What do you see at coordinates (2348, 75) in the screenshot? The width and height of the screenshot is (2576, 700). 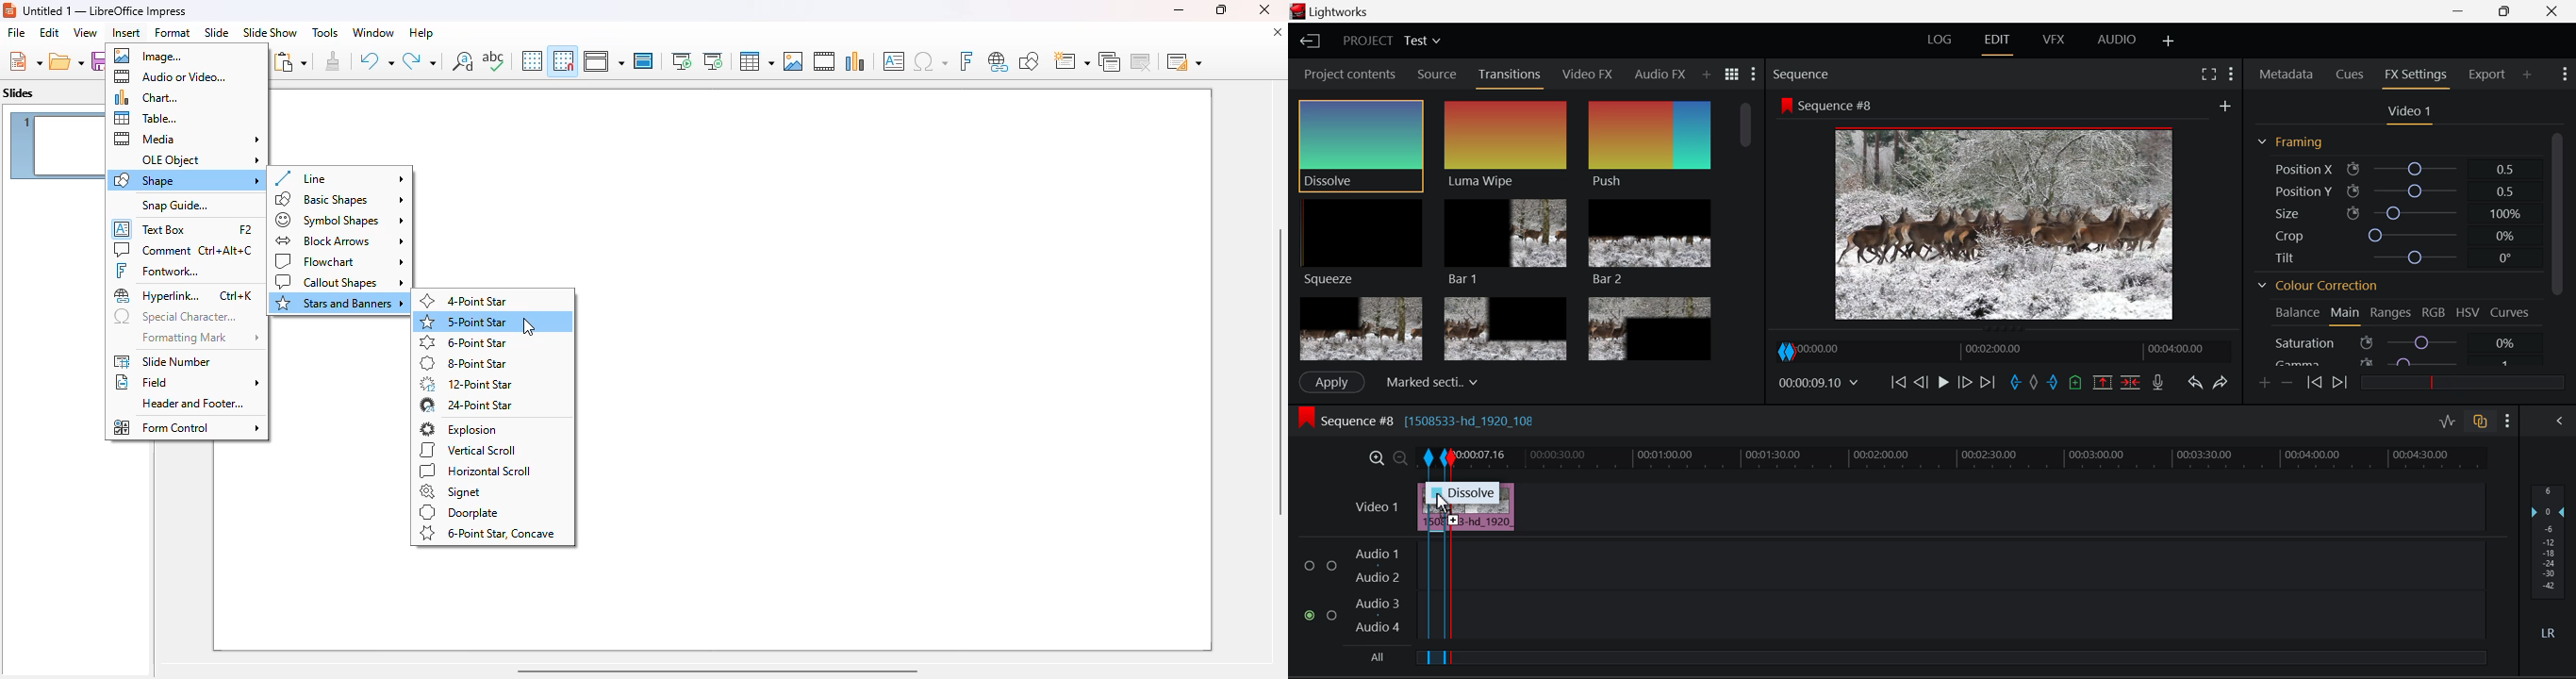 I see `Cues` at bounding box center [2348, 75].